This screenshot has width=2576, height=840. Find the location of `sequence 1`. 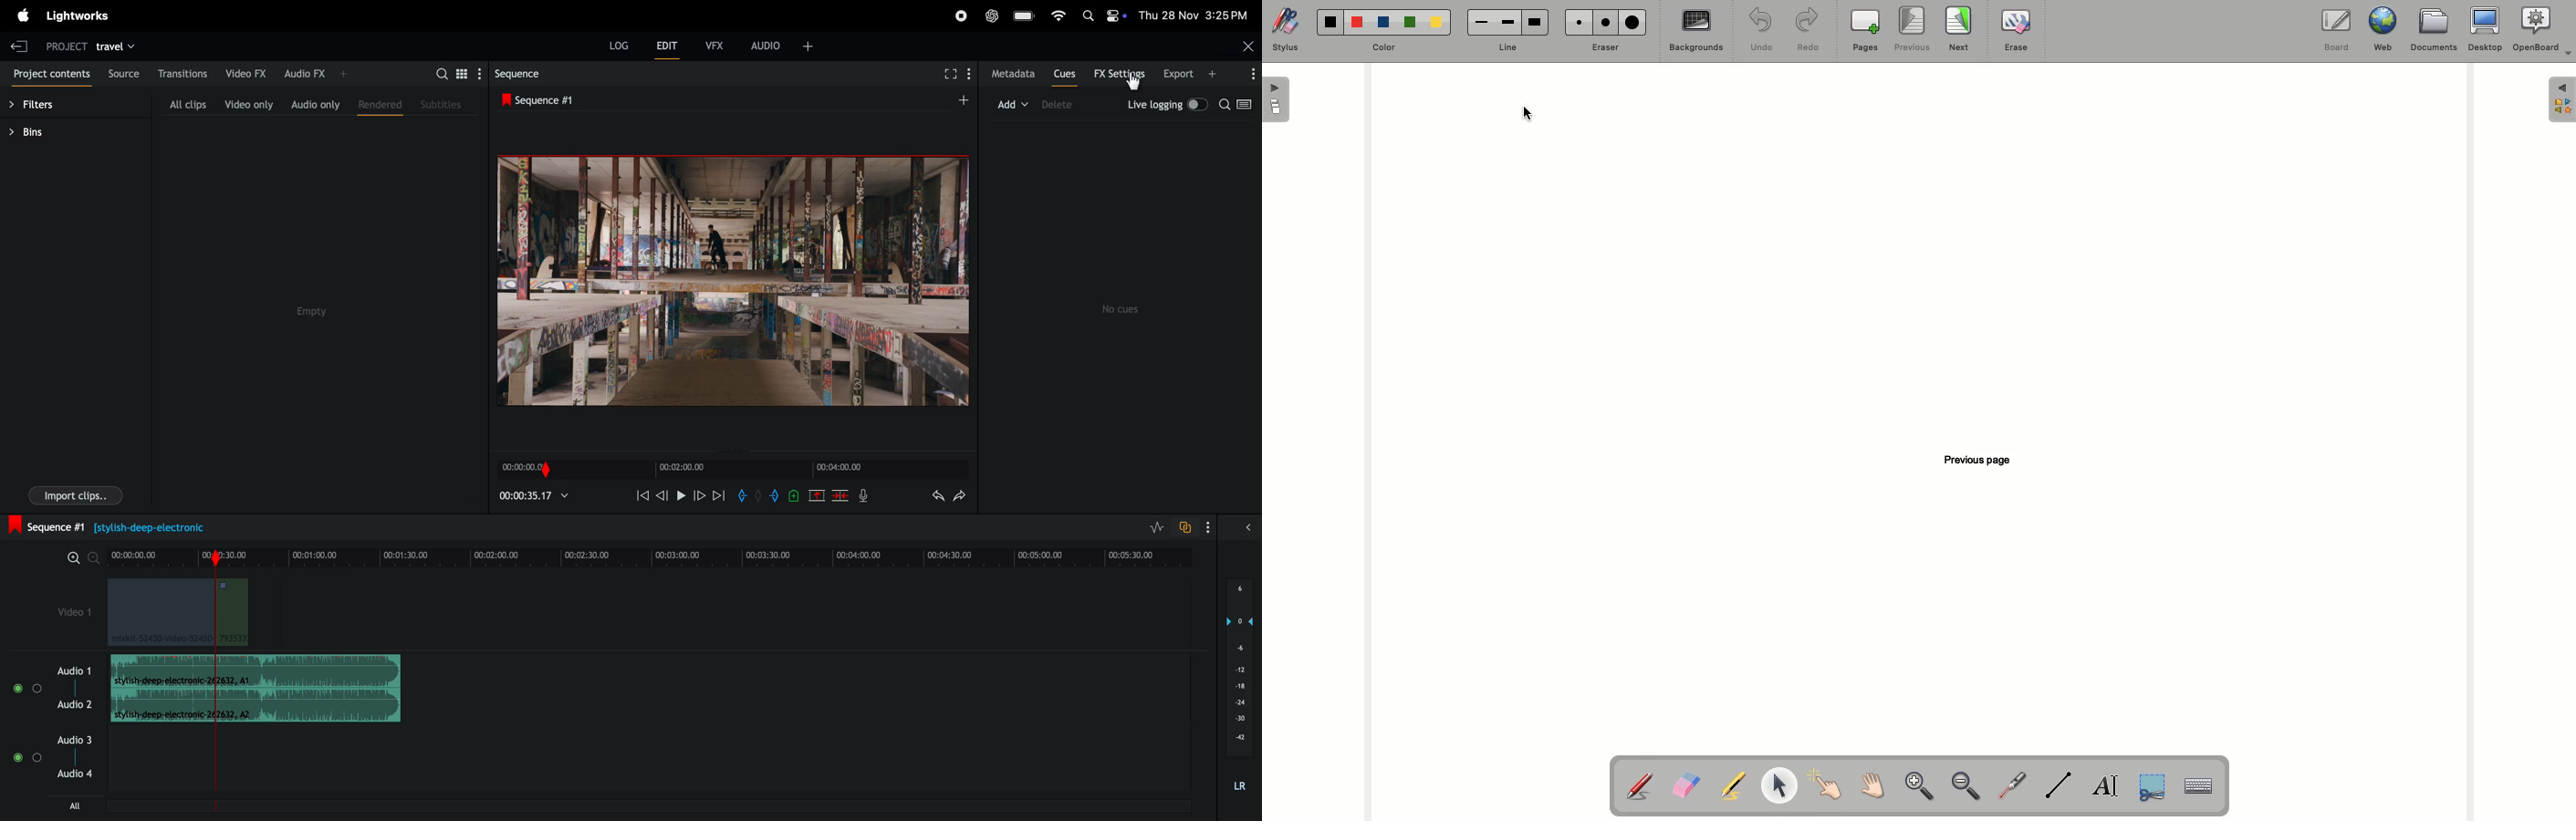

sequence 1 is located at coordinates (131, 526).